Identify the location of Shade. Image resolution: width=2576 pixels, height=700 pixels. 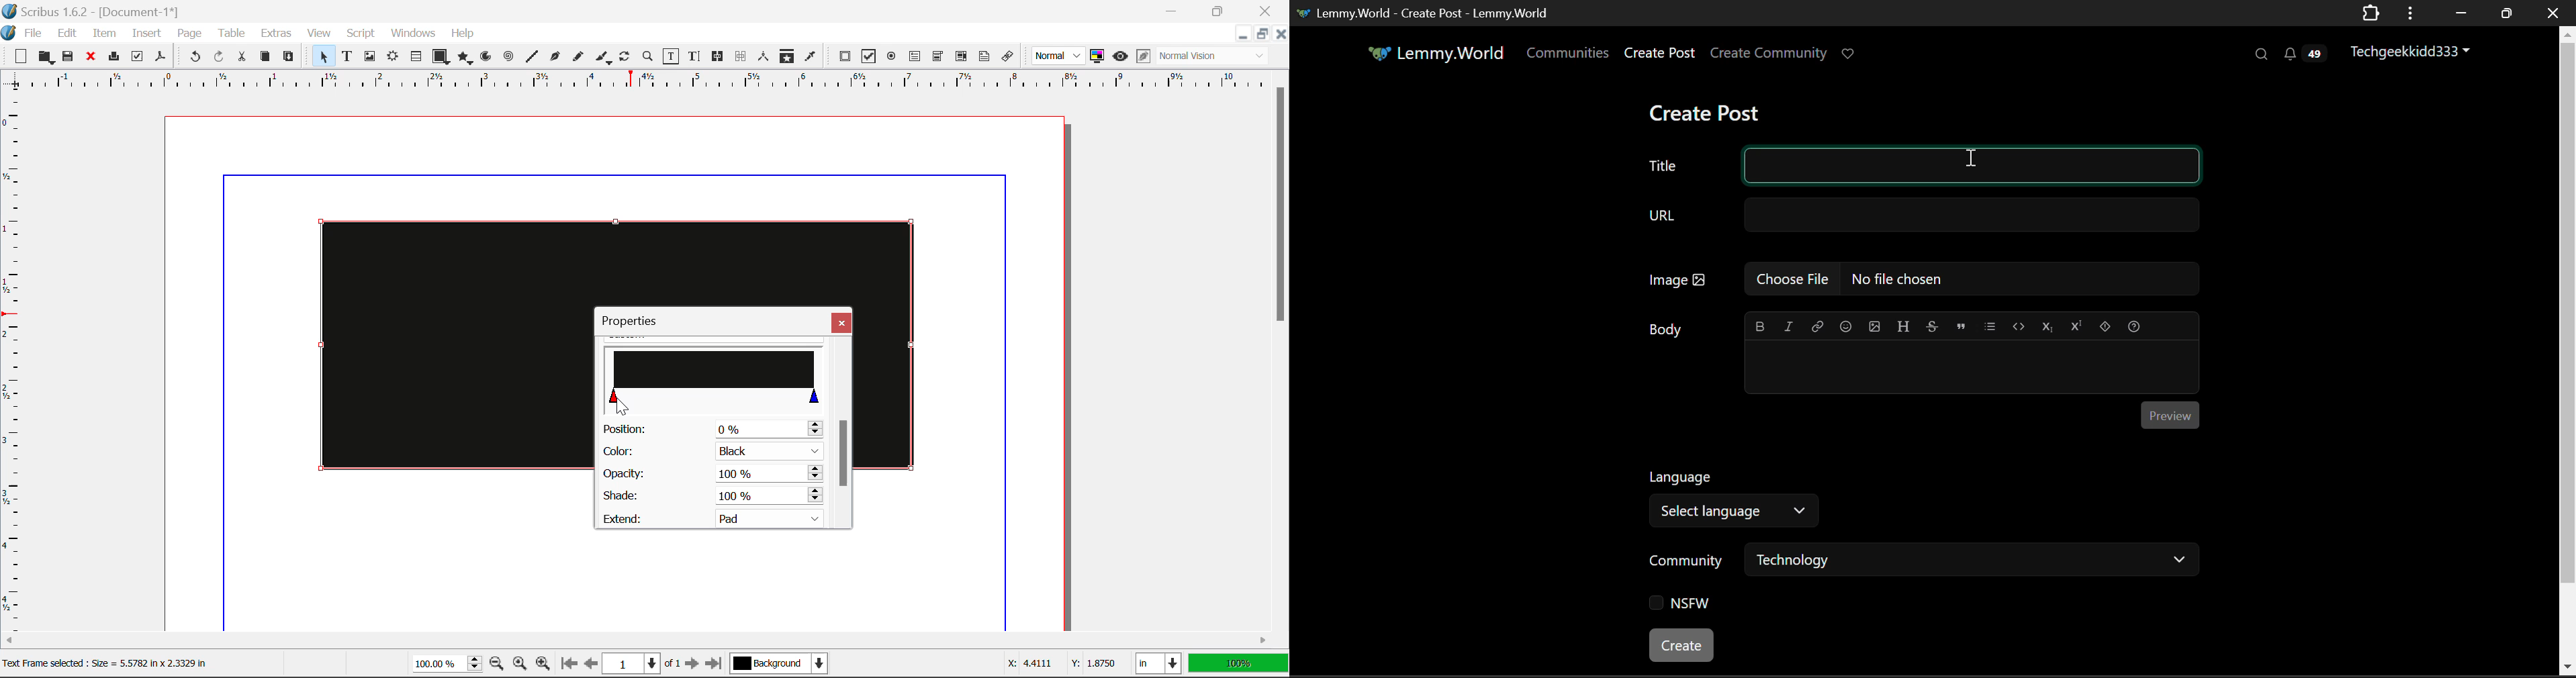
(710, 496).